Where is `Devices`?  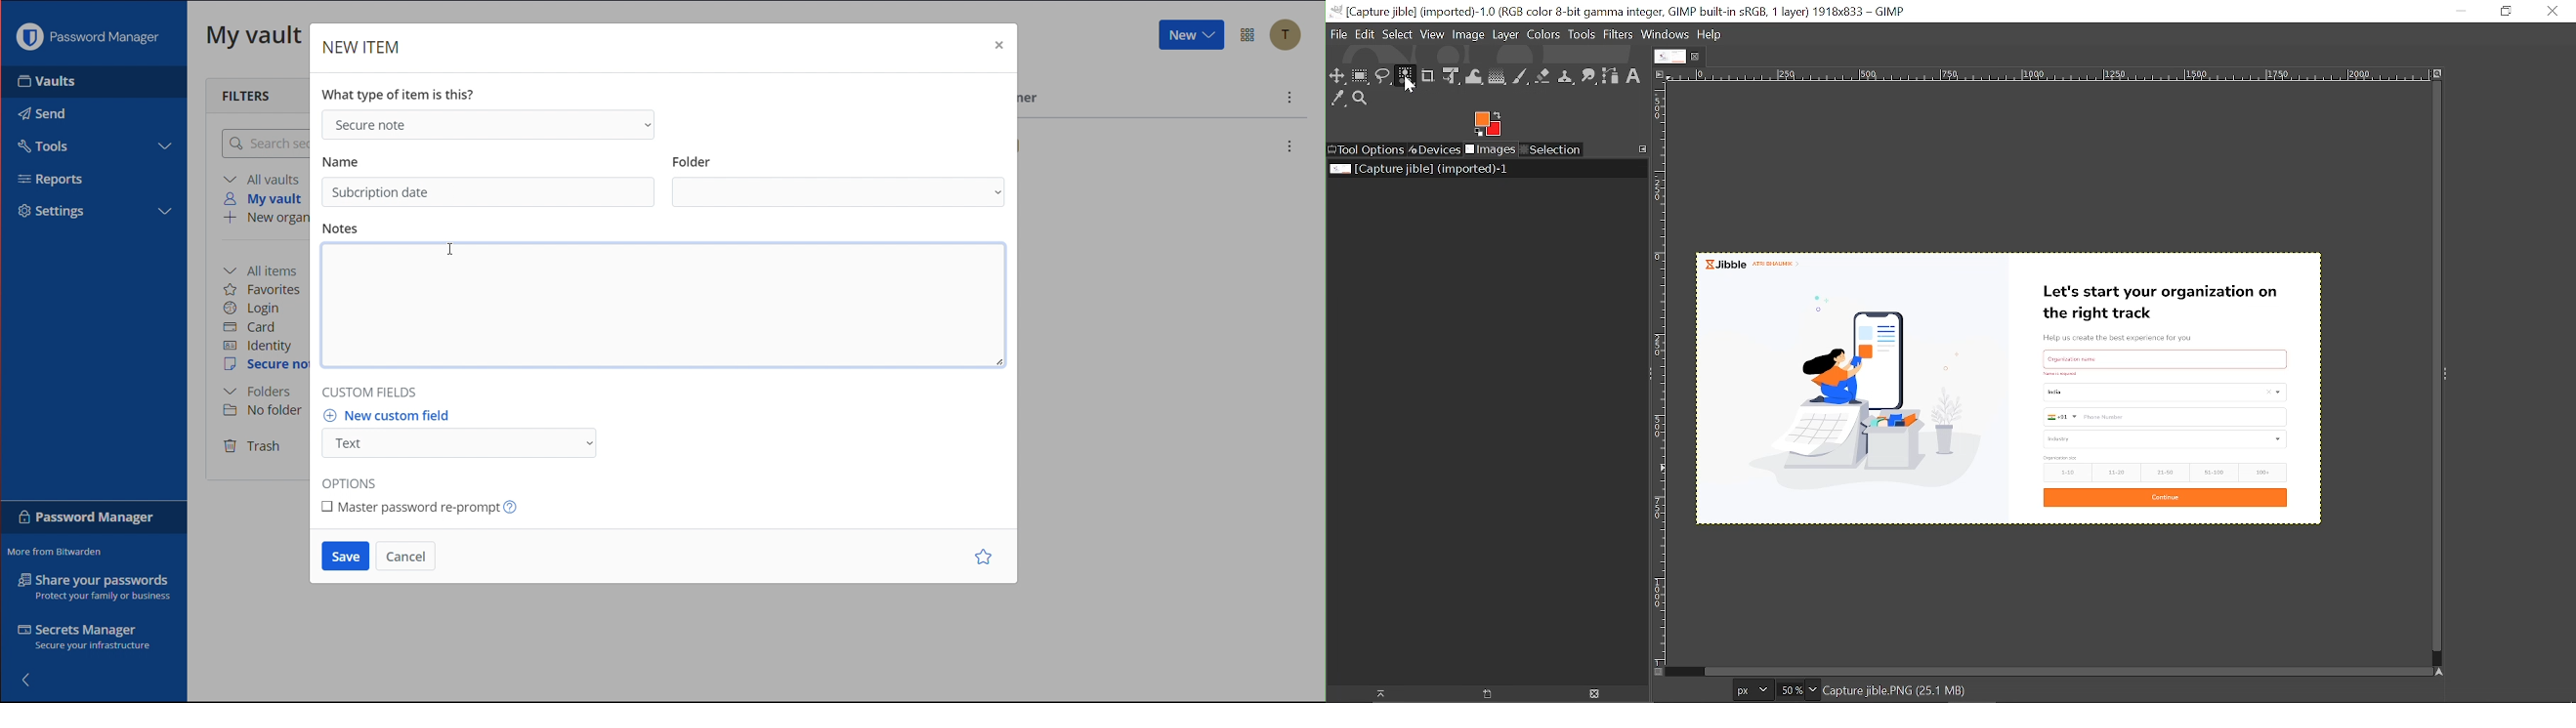 Devices is located at coordinates (1434, 150).